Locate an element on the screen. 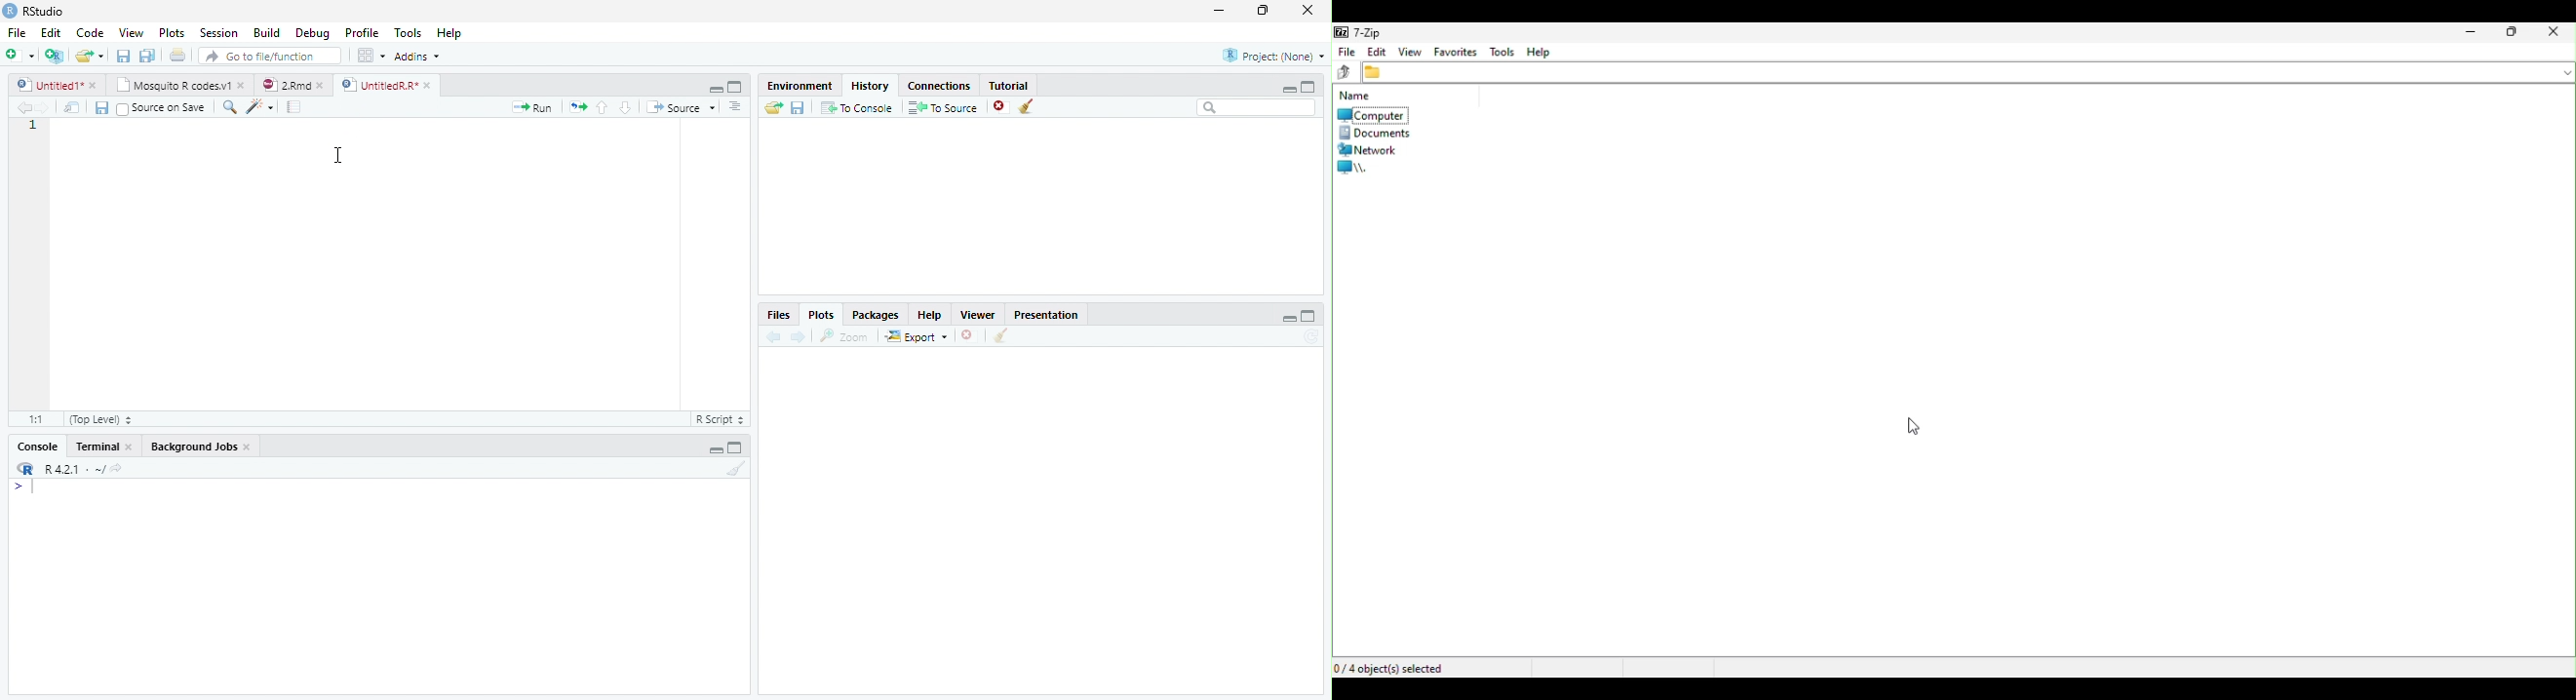  Tutorial is located at coordinates (1008, 86).